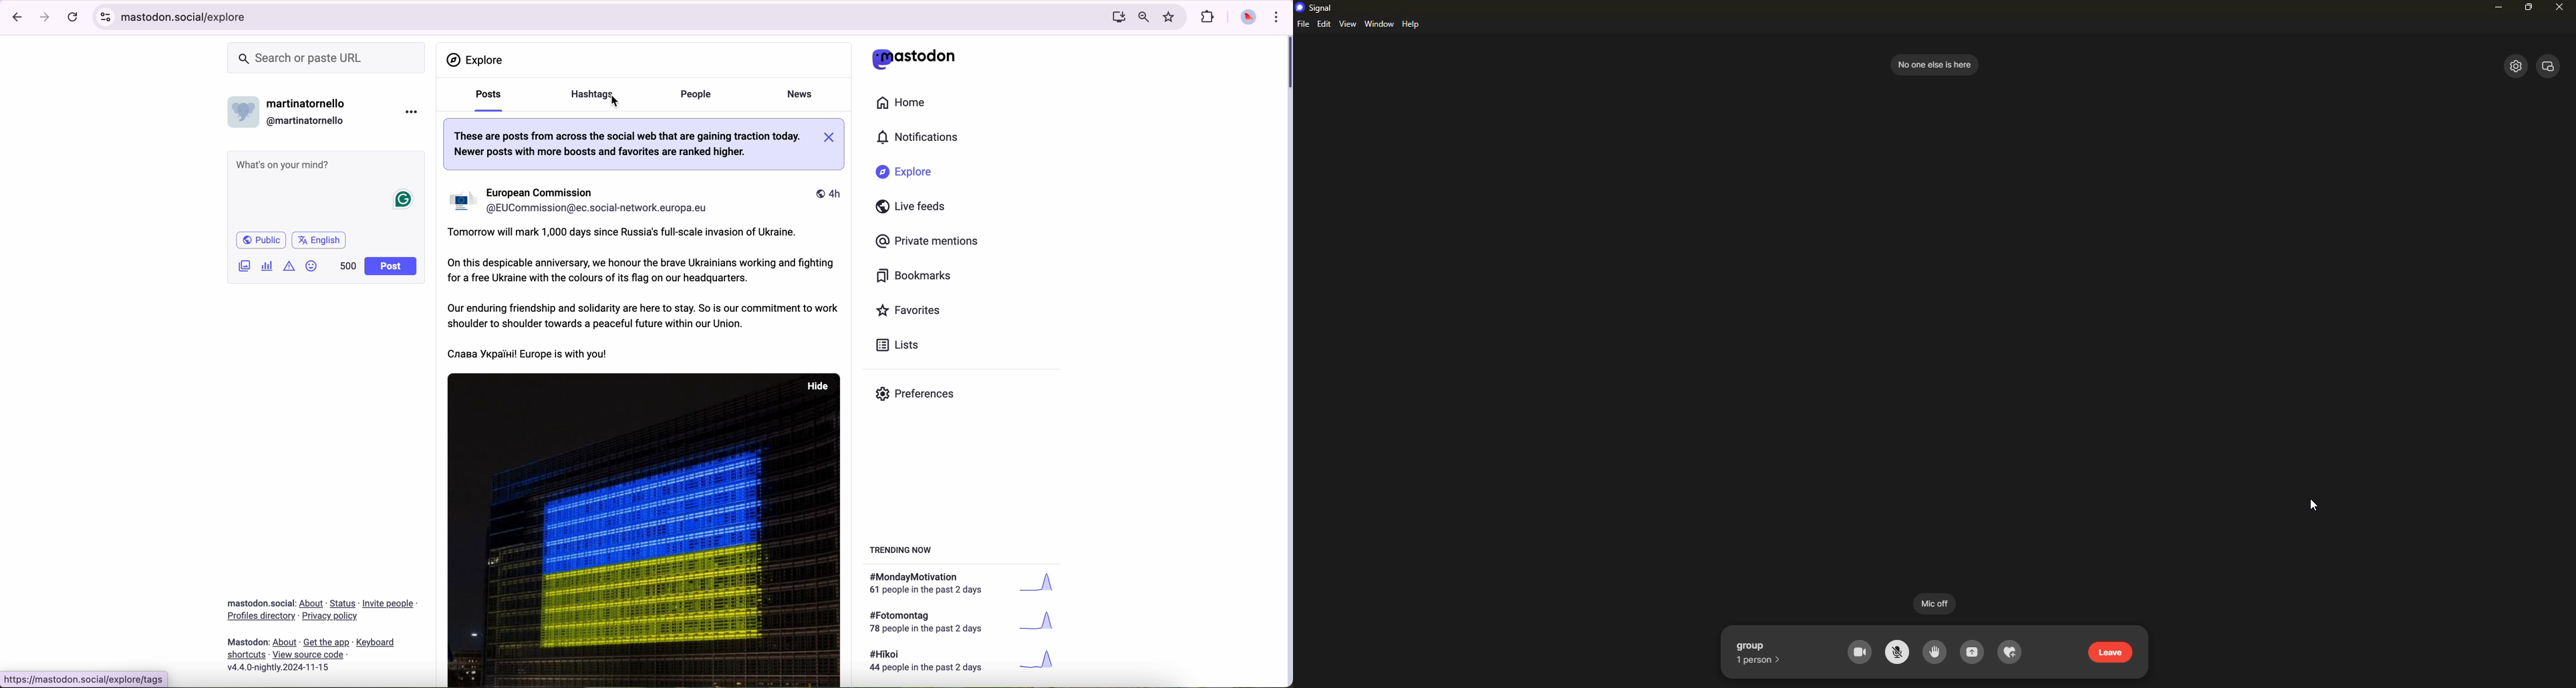  I want to click on favorites, so click(910, 311).